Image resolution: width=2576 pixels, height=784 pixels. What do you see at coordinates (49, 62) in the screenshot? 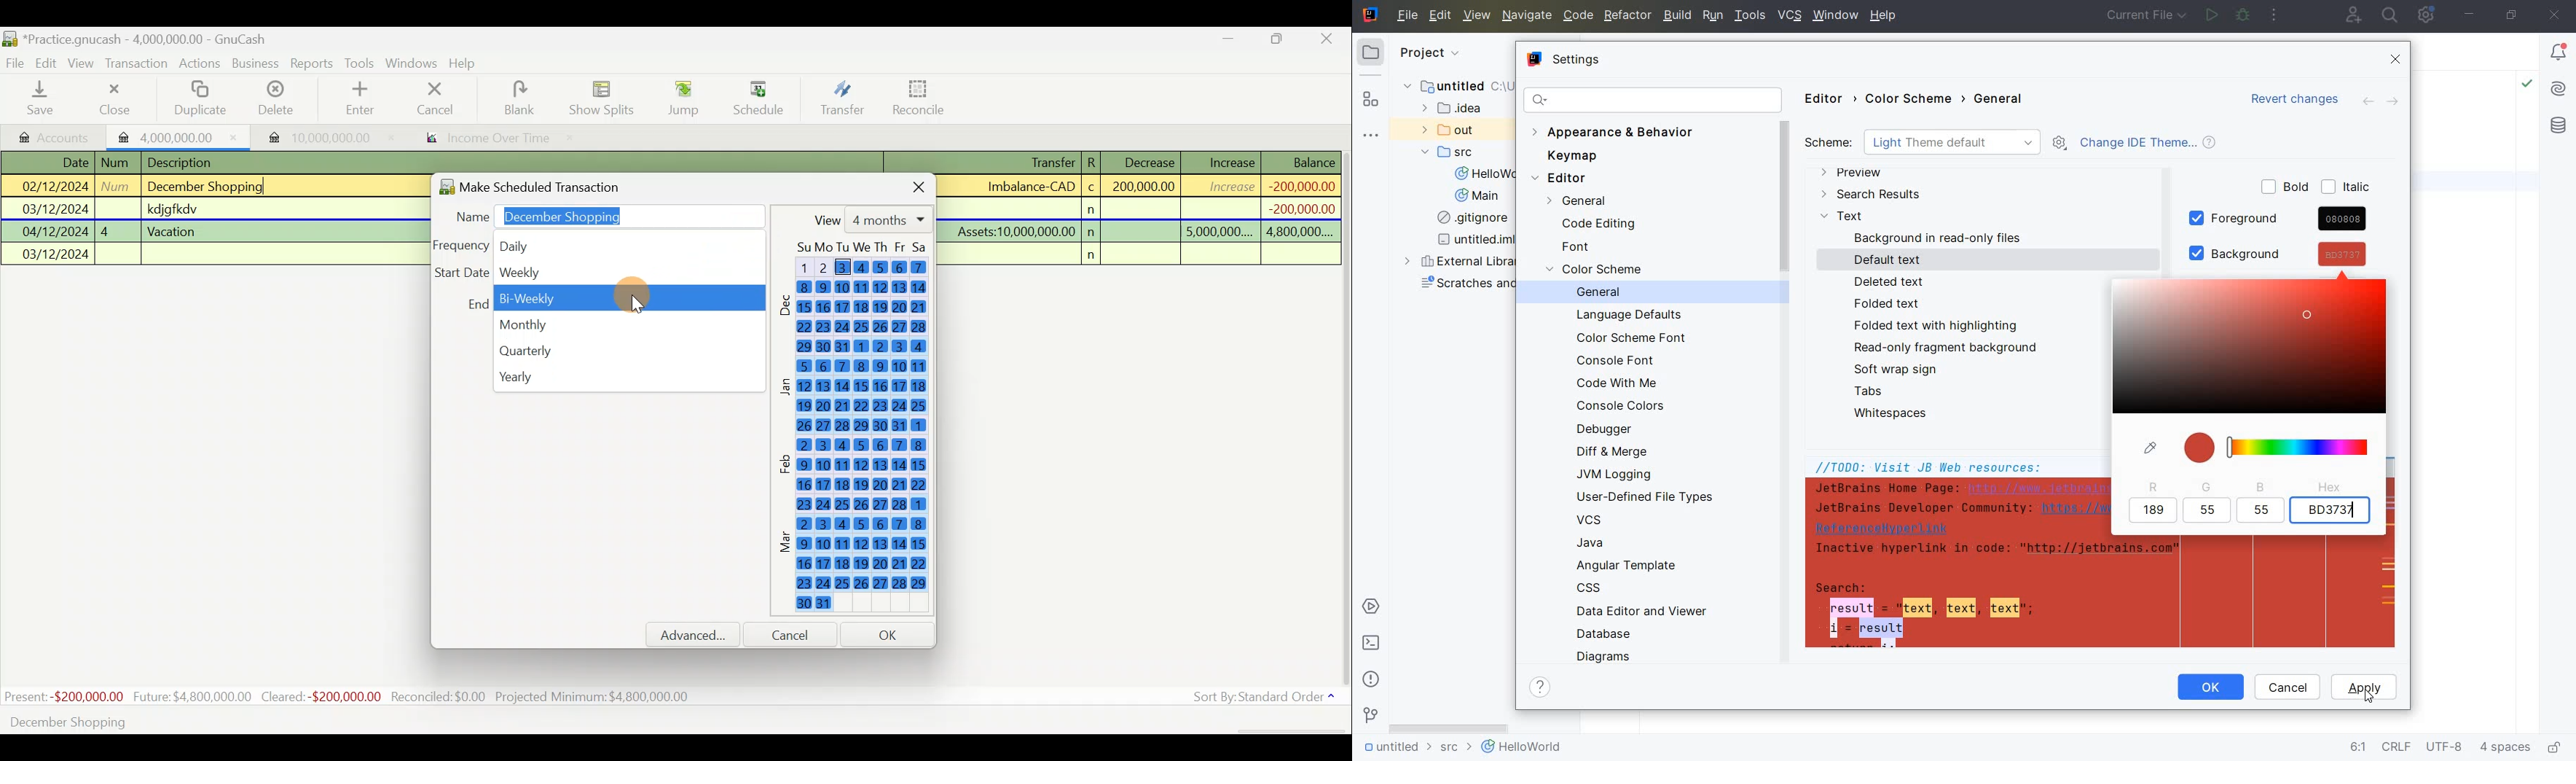
I see `Edit` at bounding box center [49, 62].